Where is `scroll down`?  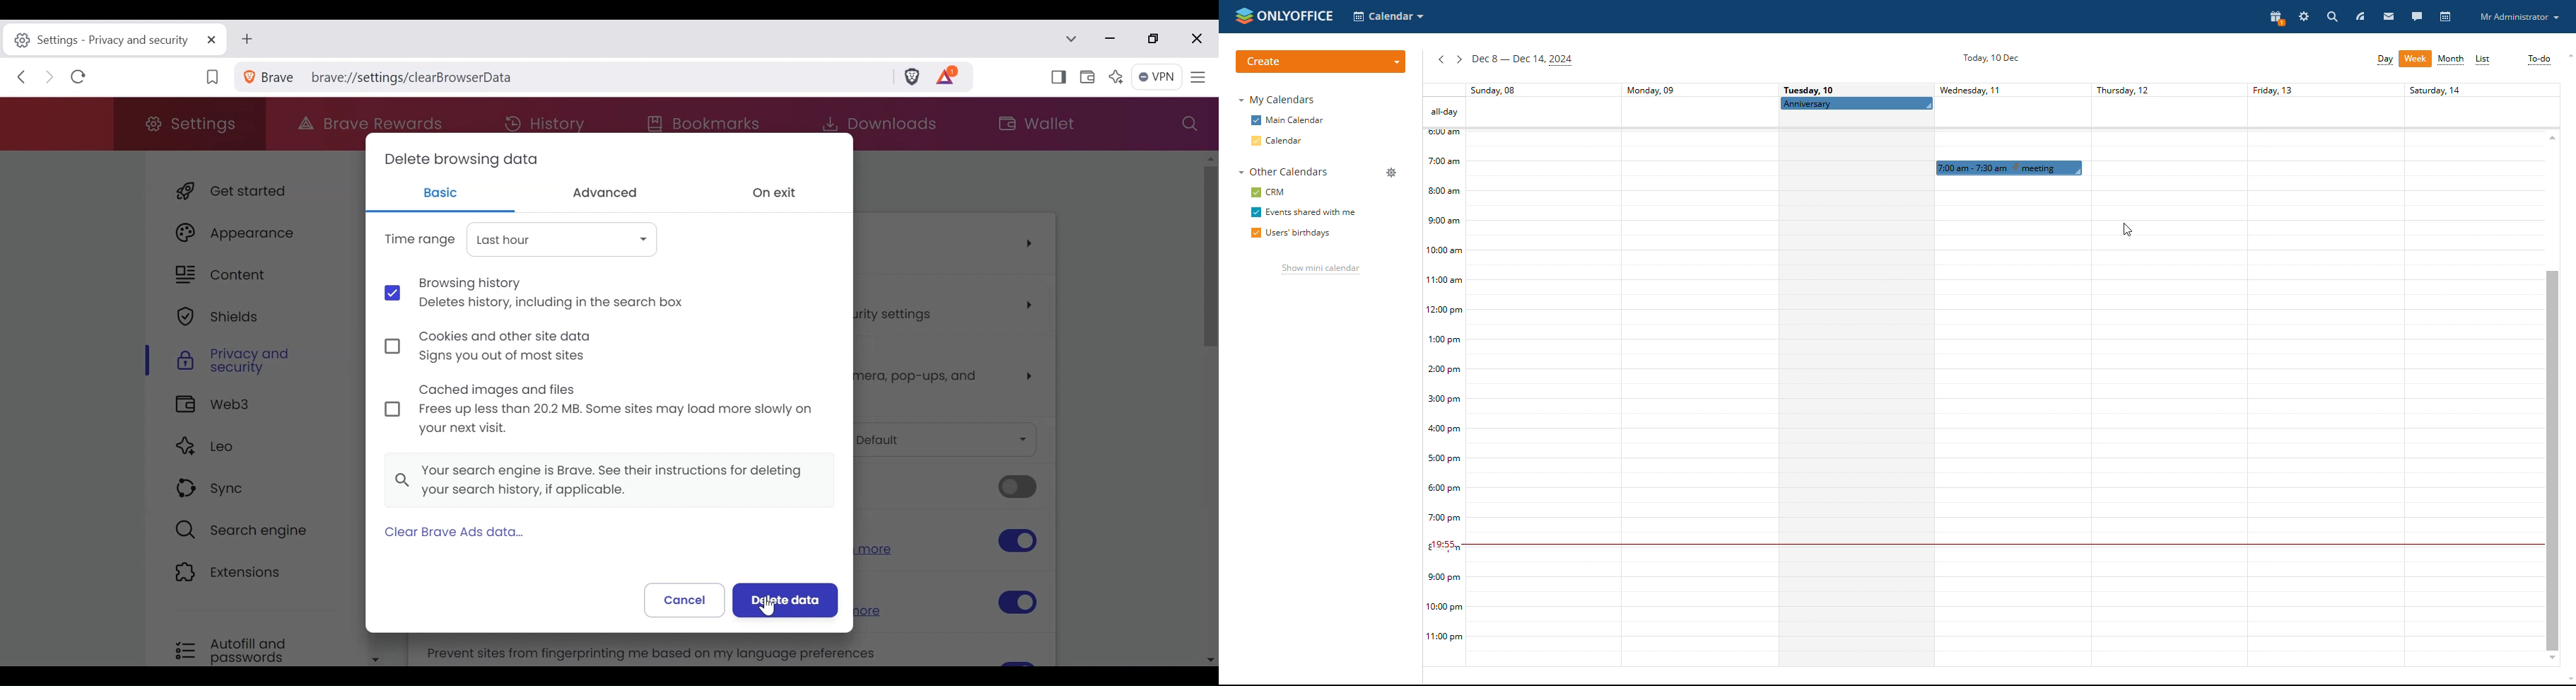 scroll down is located at coordinates (2552, 659).